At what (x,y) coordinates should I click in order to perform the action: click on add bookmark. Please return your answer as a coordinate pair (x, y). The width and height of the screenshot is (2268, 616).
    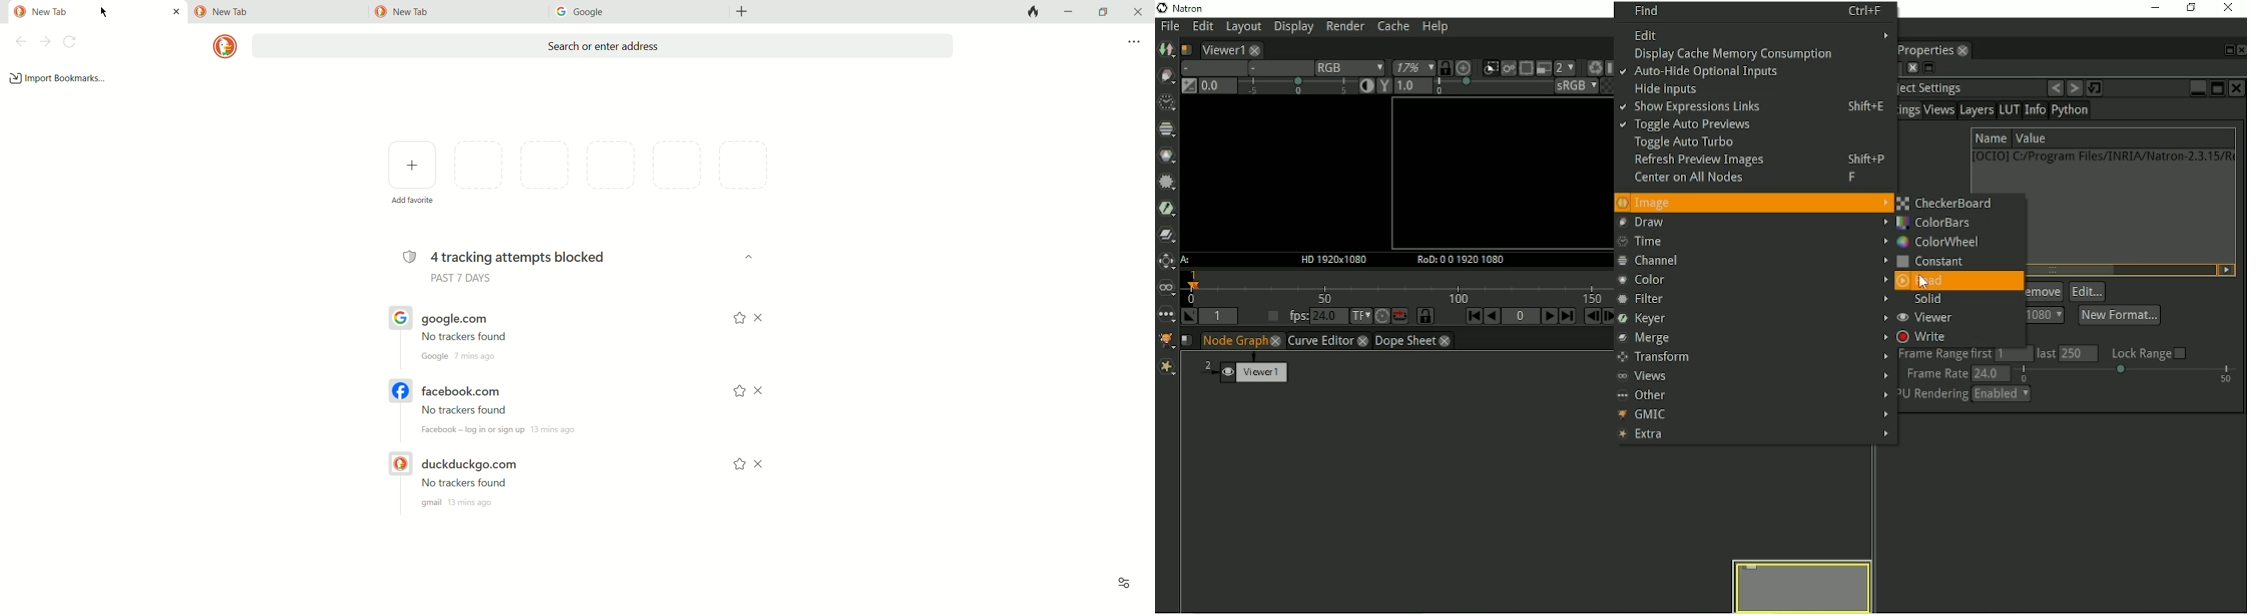
    Looking at the image, I should click on (56, 79).